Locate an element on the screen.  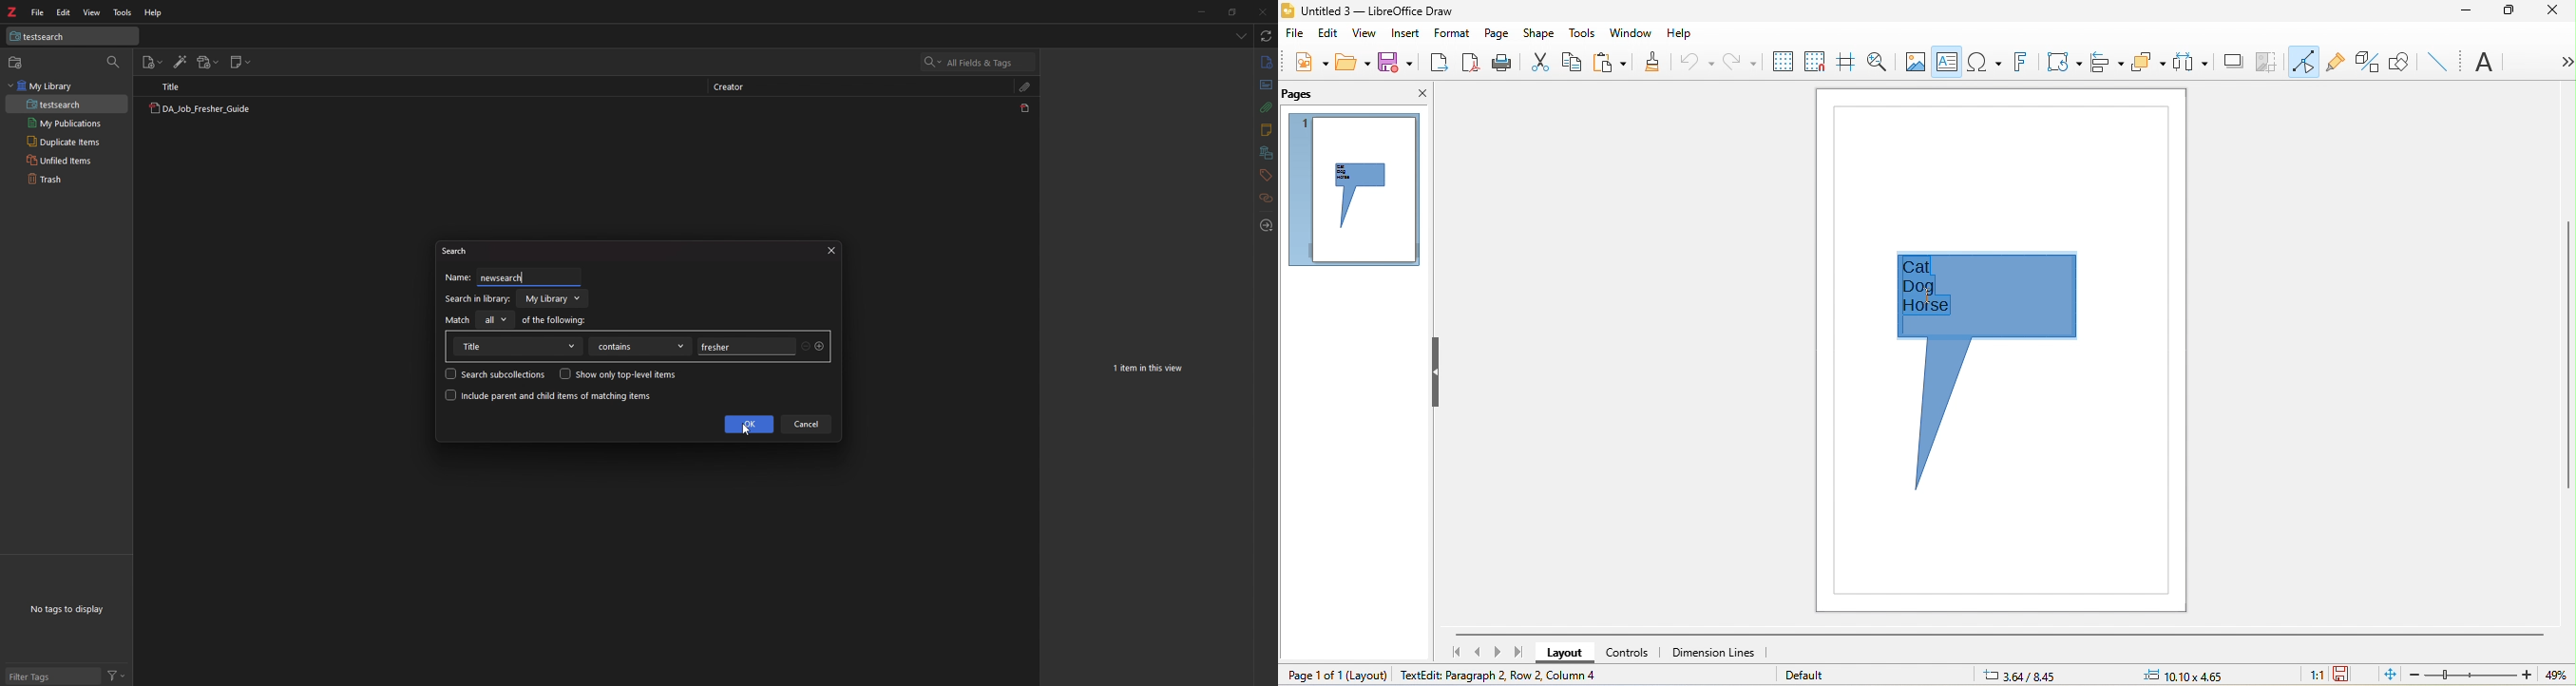
DA_Job_Fresher_Guide is located at coordinates (199, 110).